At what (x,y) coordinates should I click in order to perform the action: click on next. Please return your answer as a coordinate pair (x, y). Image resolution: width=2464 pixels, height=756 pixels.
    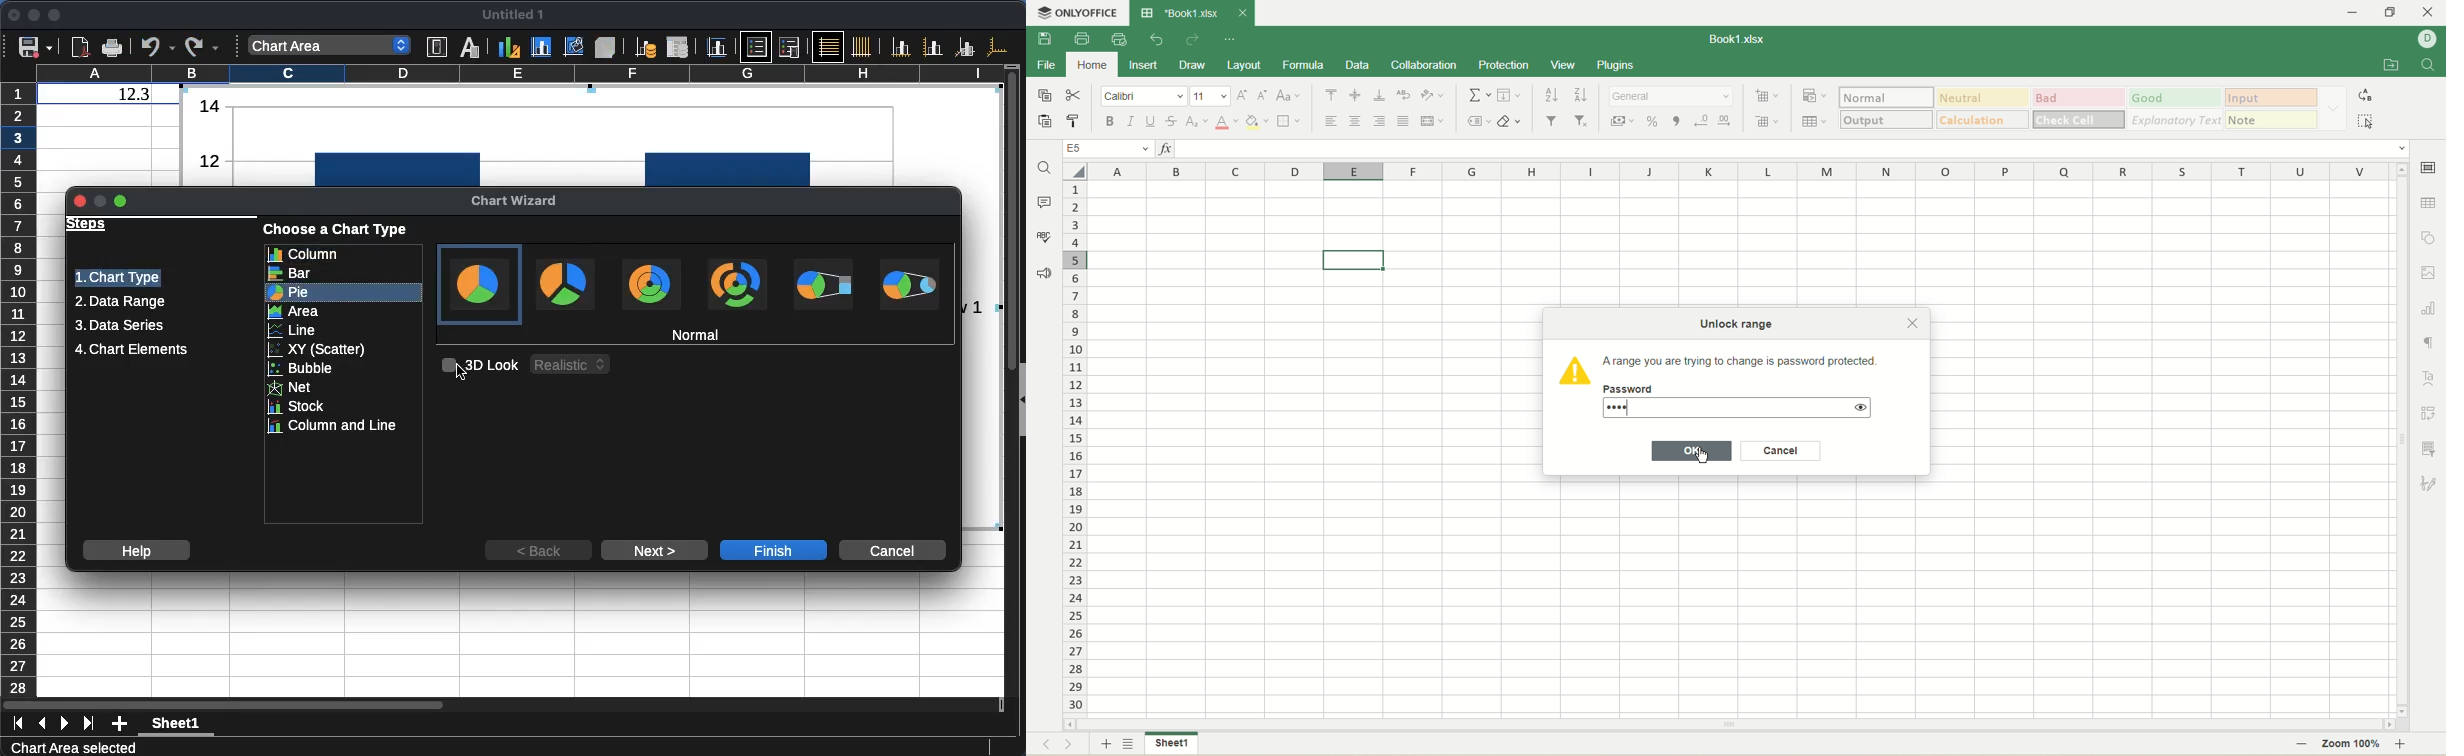
    Looking at the image, I should click on (655, 550).